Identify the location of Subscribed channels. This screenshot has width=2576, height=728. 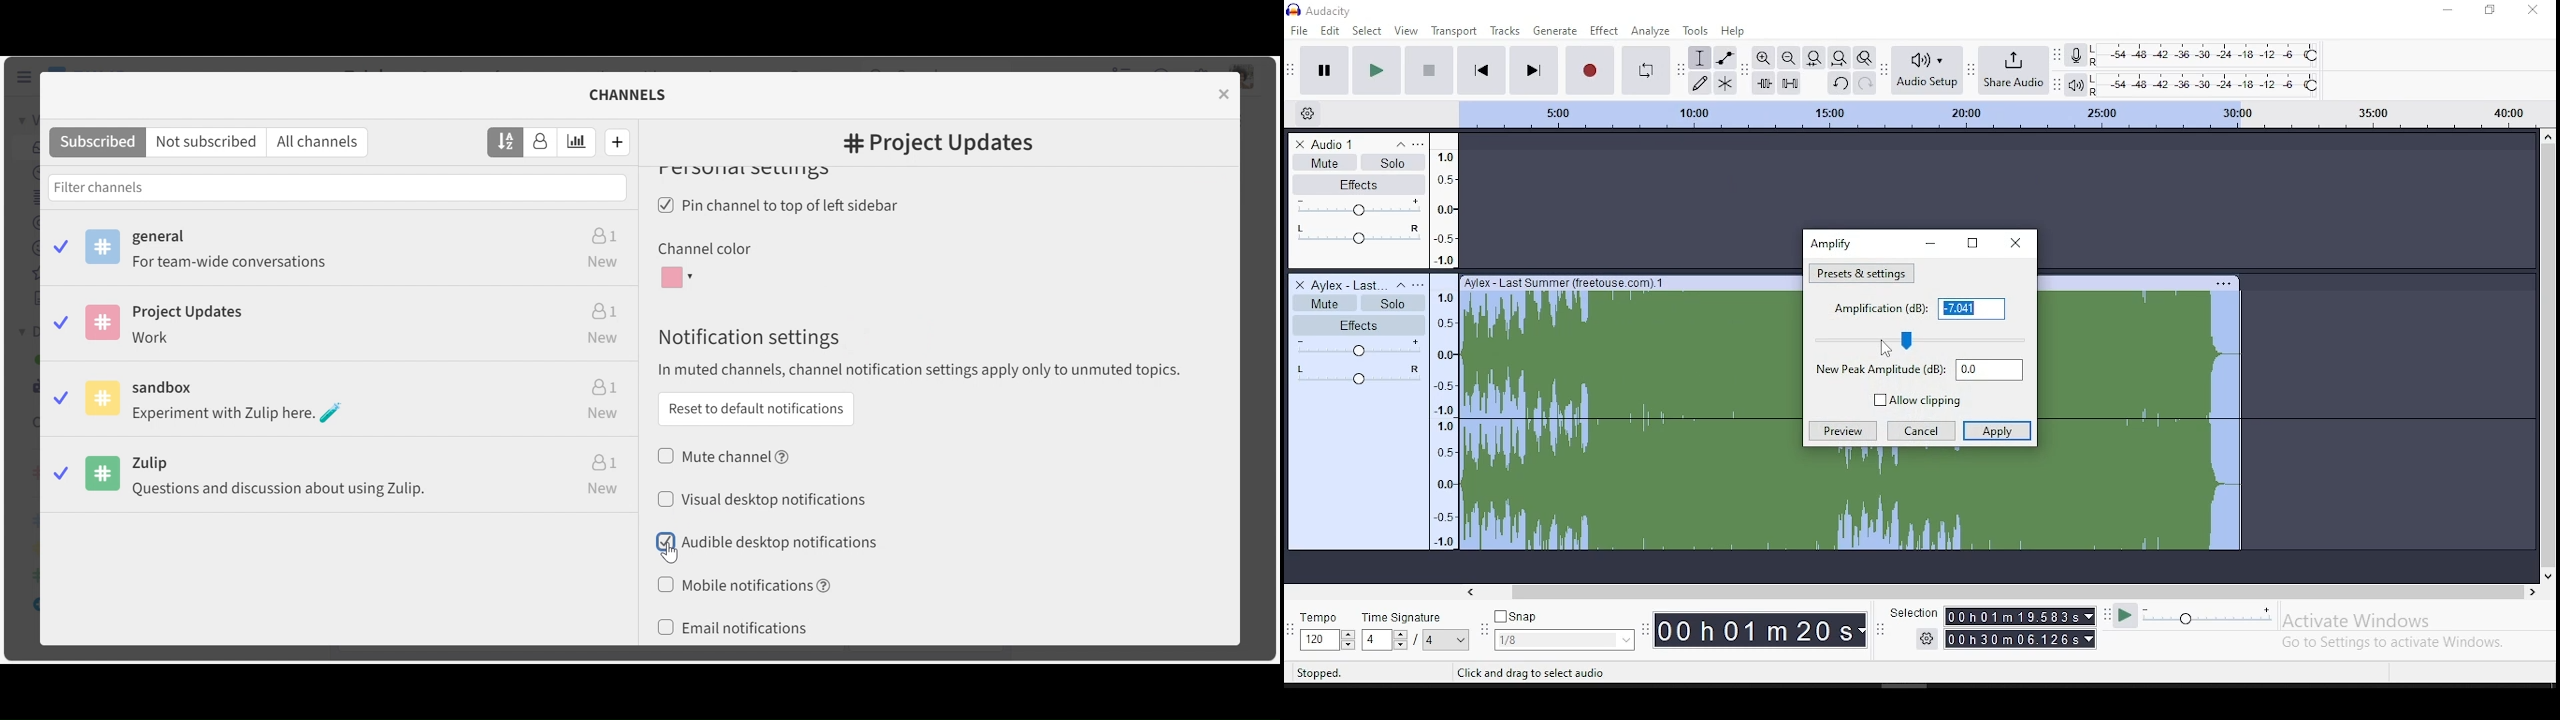
(97, 143).